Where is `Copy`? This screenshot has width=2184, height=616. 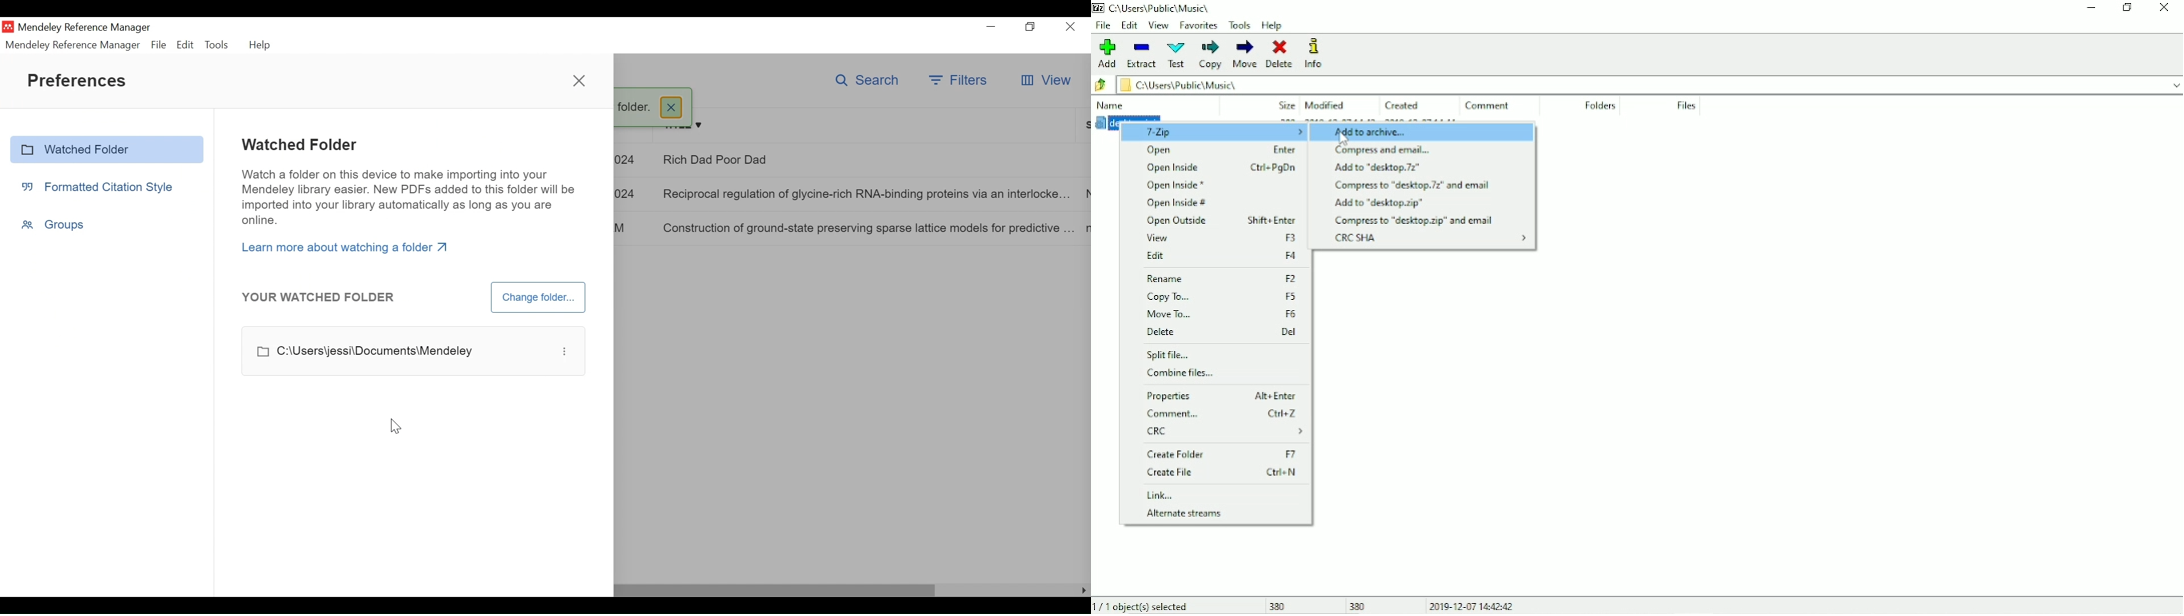
Copy is located at coordinates (1212, 55).